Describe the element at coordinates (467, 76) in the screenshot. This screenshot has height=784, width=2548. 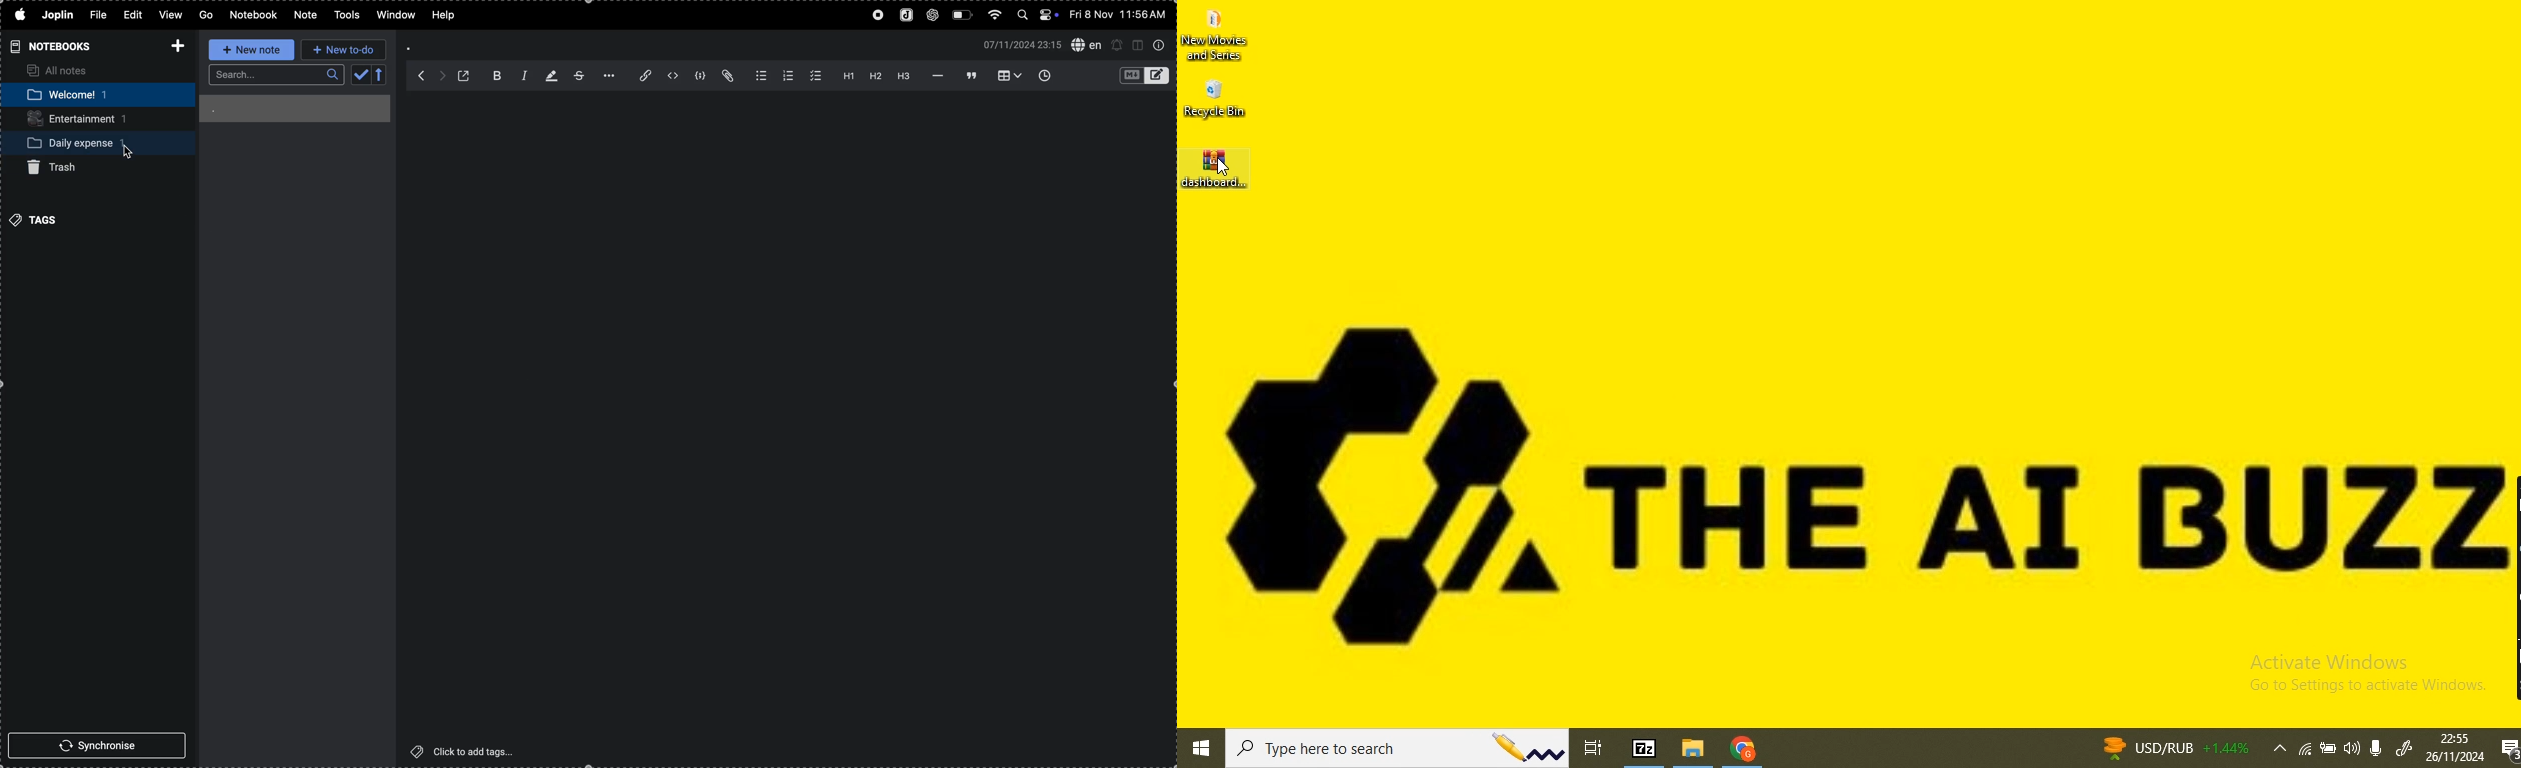
I see `open window` at that location.